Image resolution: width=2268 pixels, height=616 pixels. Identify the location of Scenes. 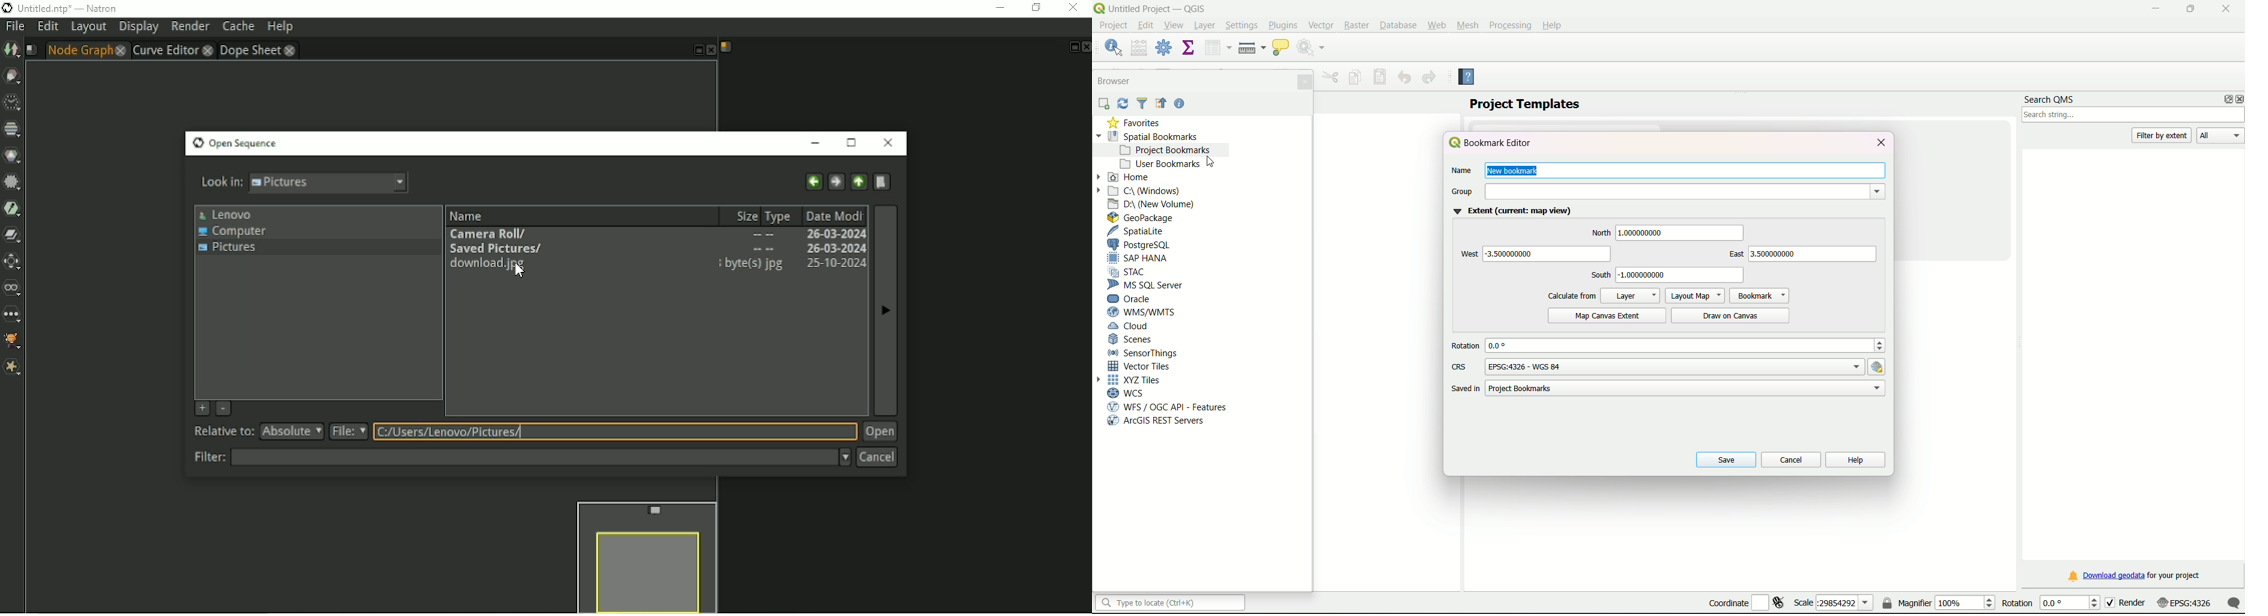
(1132, 340).